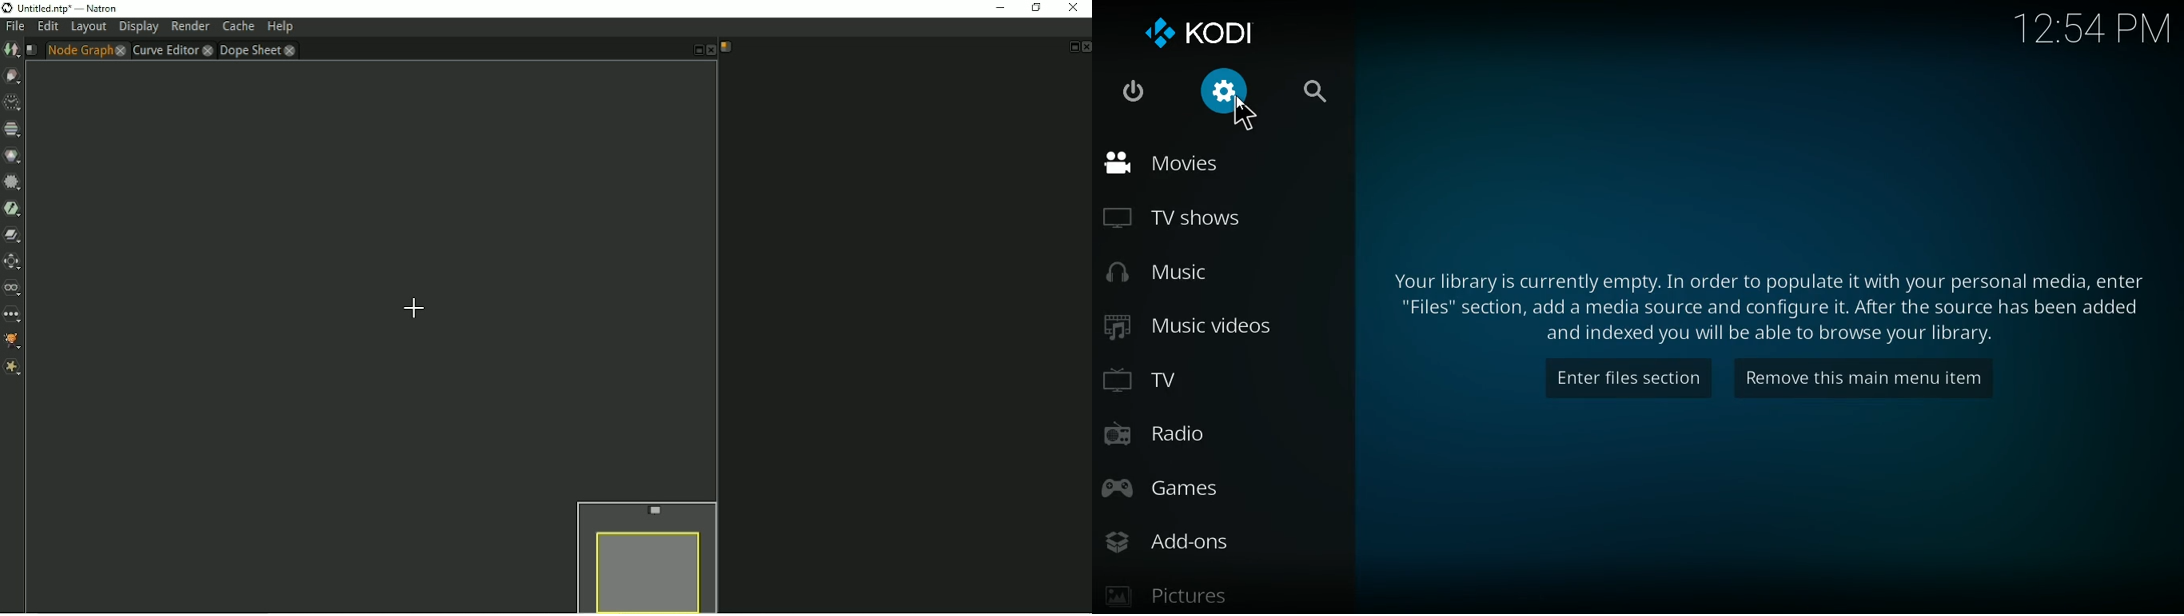 Image resolution: width=2184 pixels, height=616 pixels. I want to click on tv, so click(1216, 381).